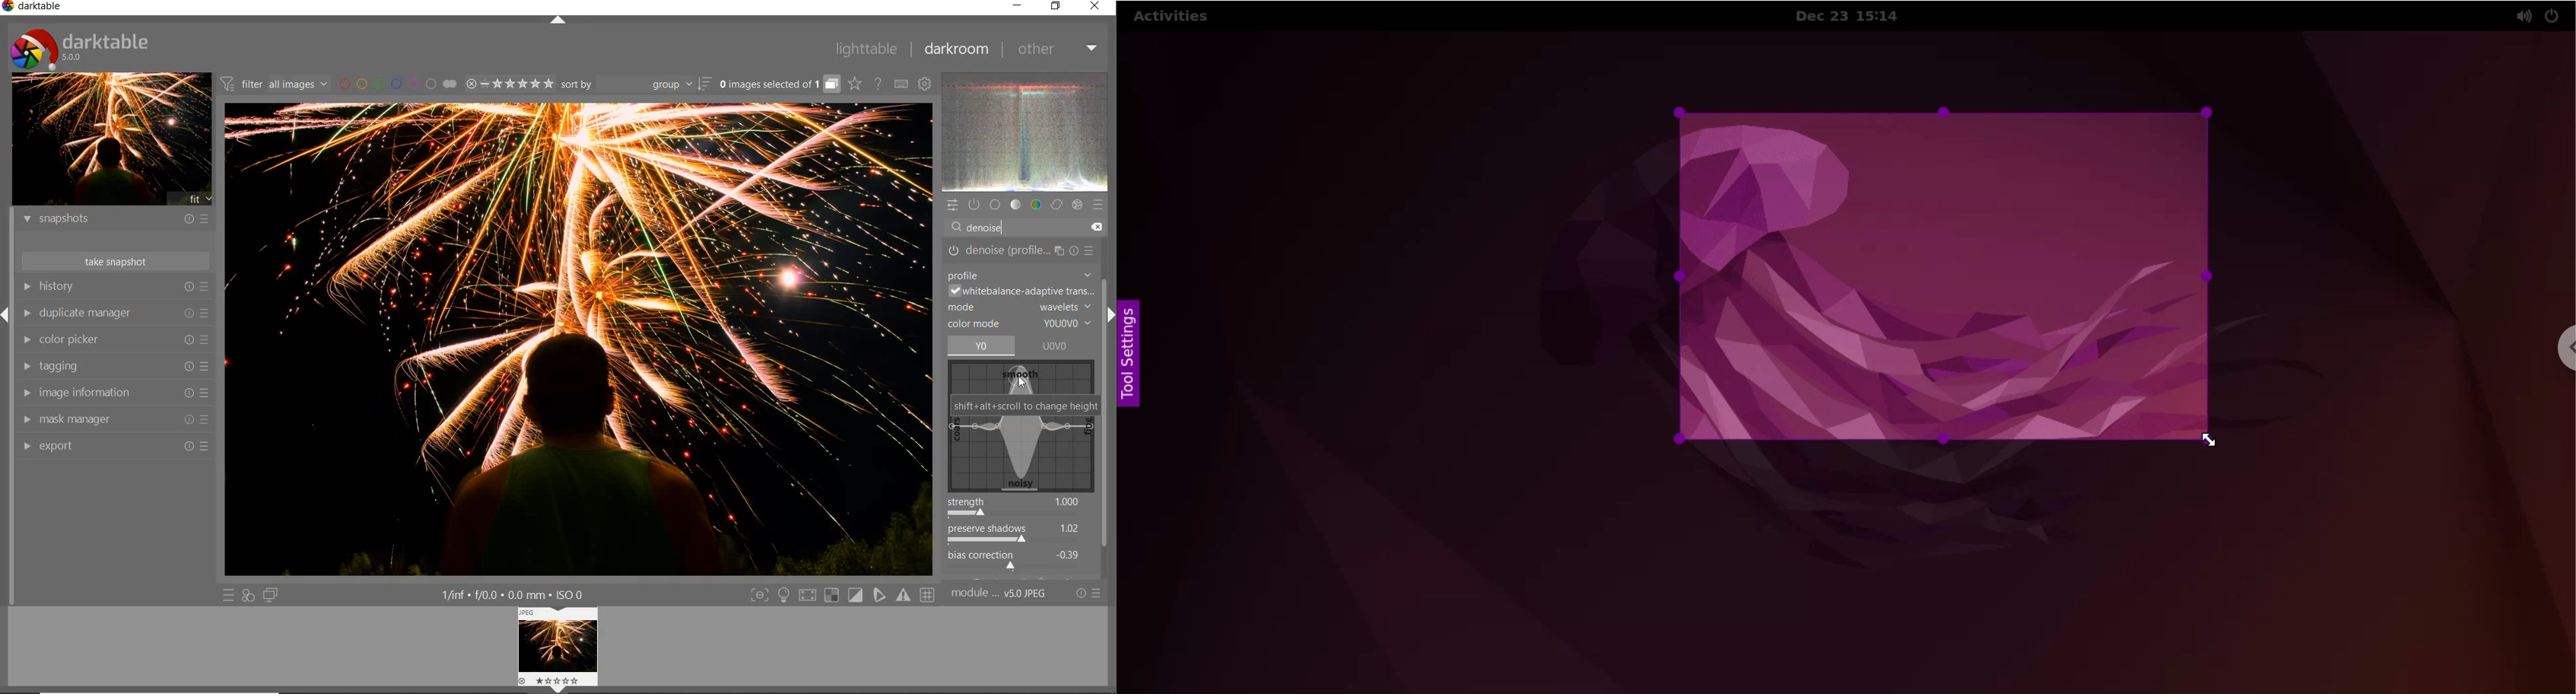 This screenshot has width=2576, height=700. I want to click on 1/inf*f/0.0 mm*ISO 0, so click(522, 595).